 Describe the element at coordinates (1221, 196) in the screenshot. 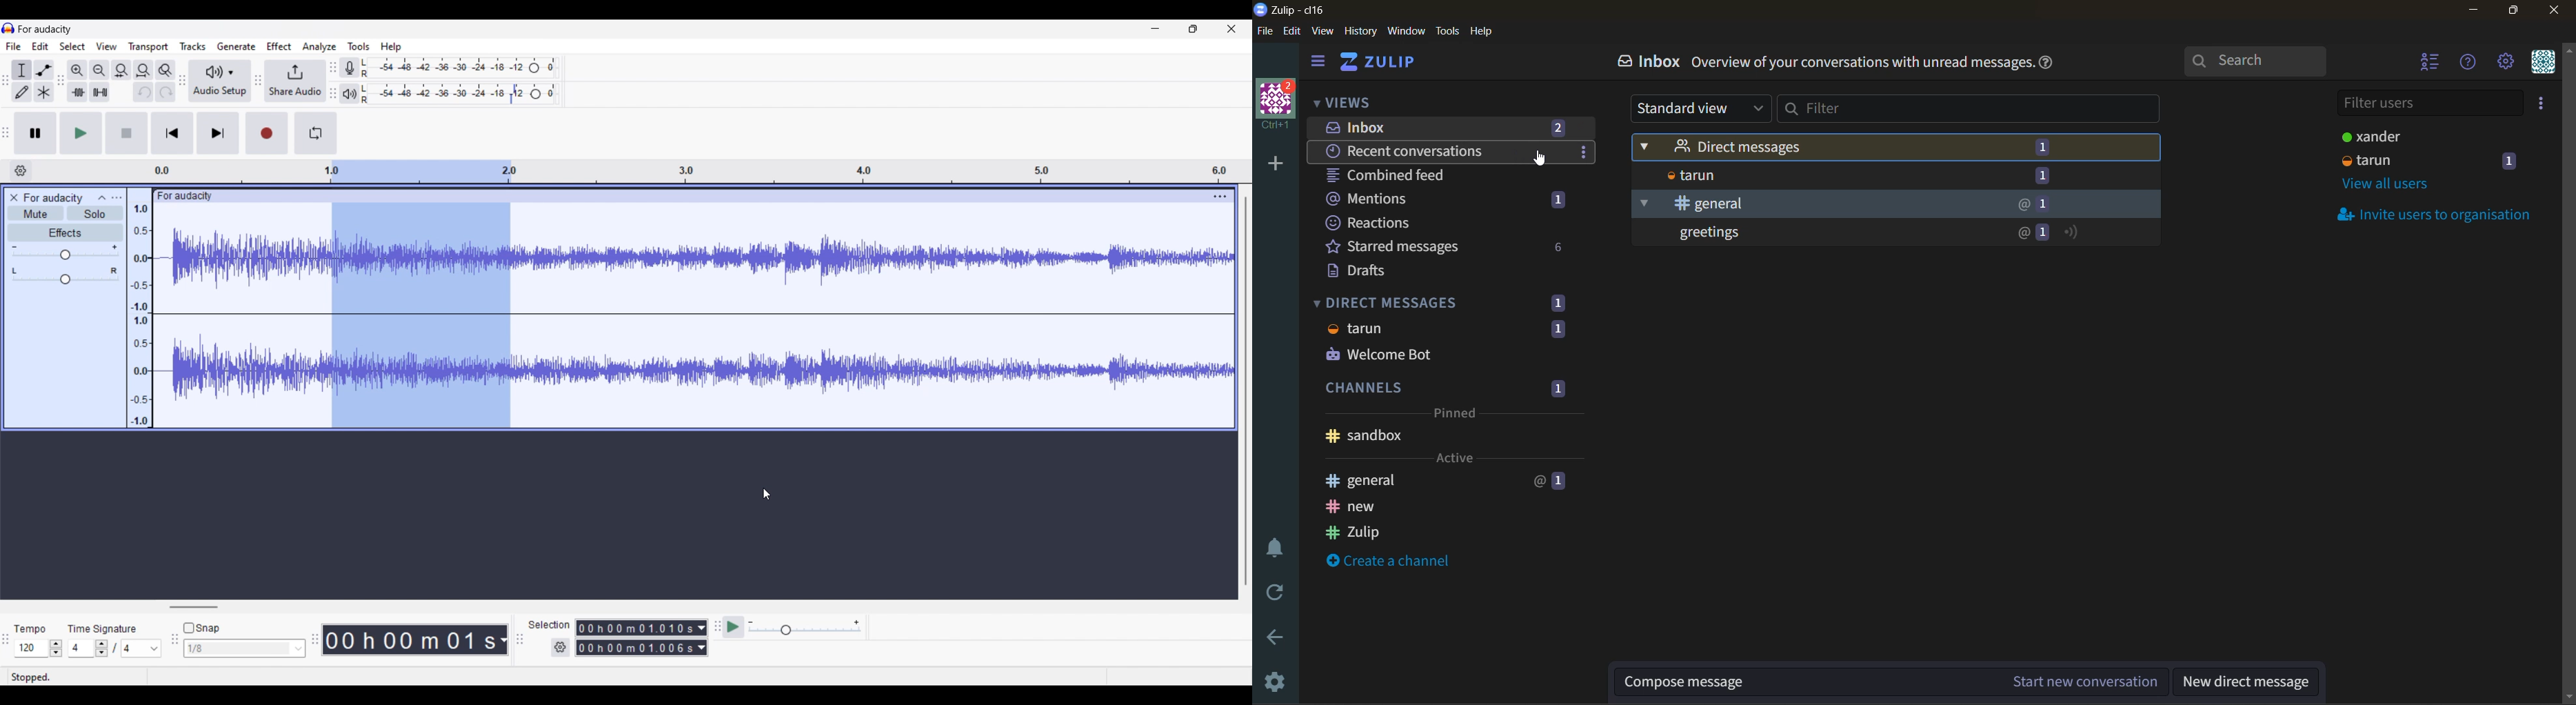

I see `Track settings` at that location.